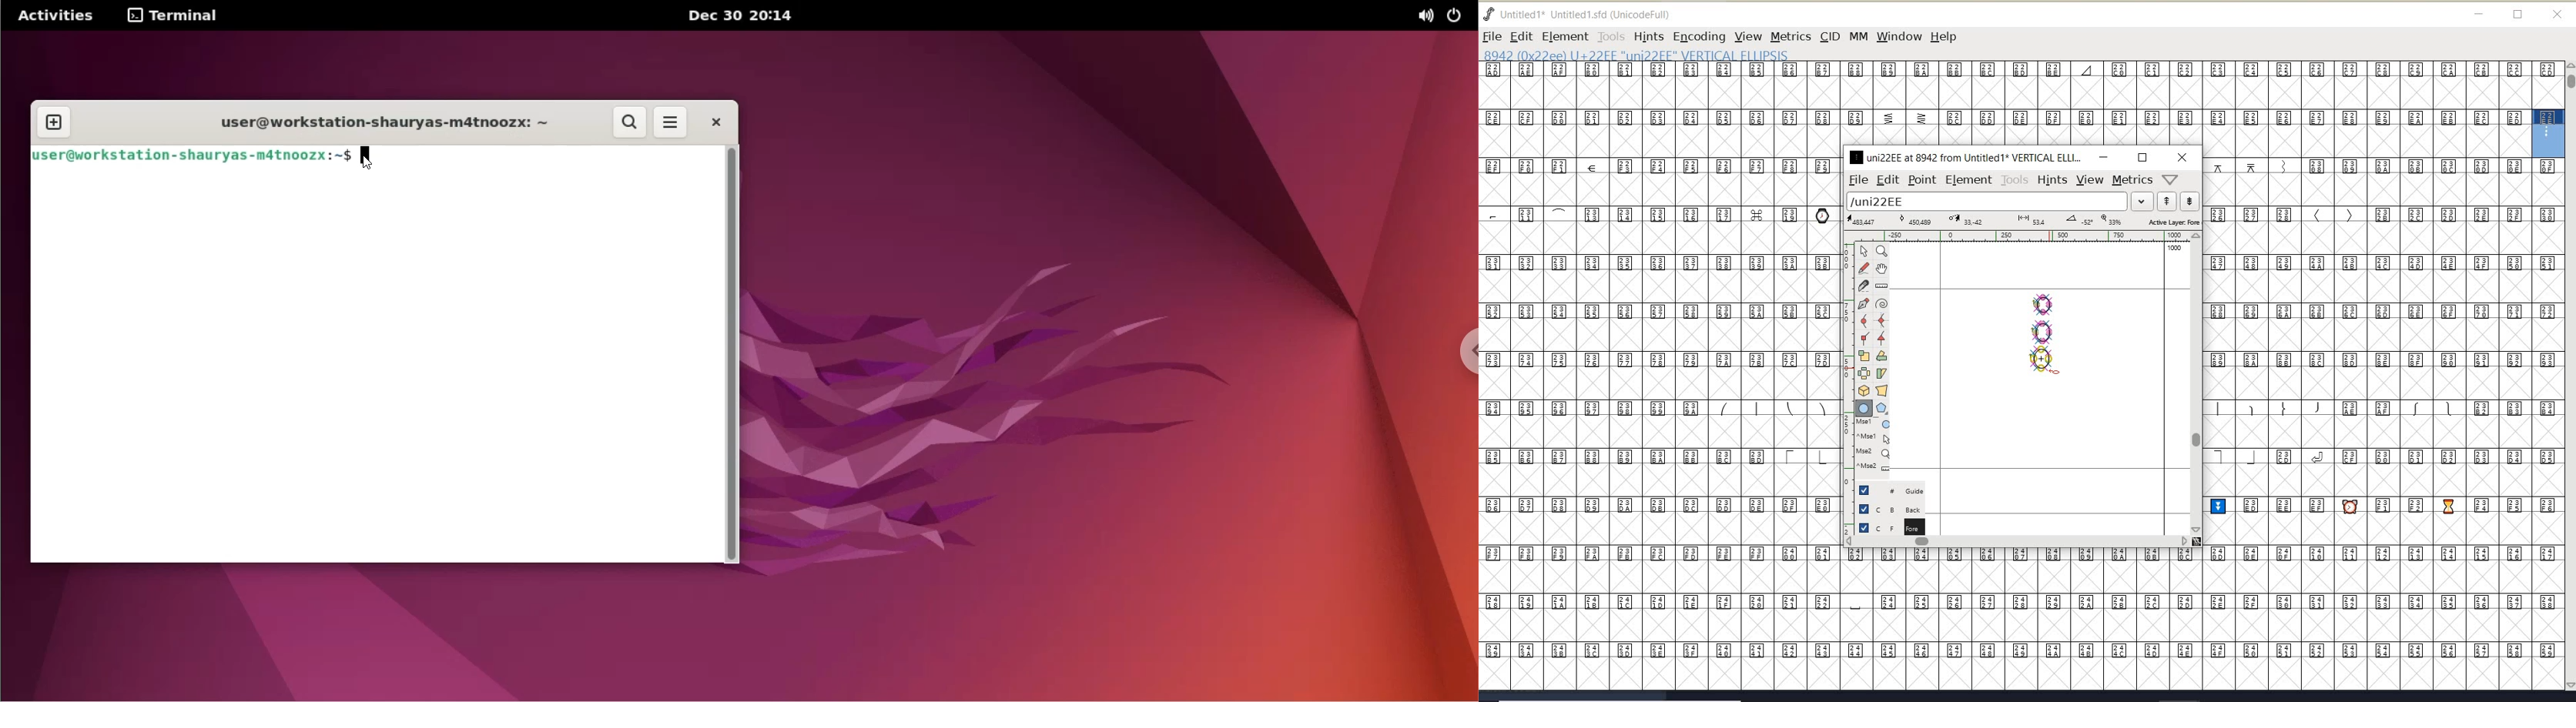  Describe the element at coordinates (175, 15) in the screenshot. I see `TERMINAL` at that location.